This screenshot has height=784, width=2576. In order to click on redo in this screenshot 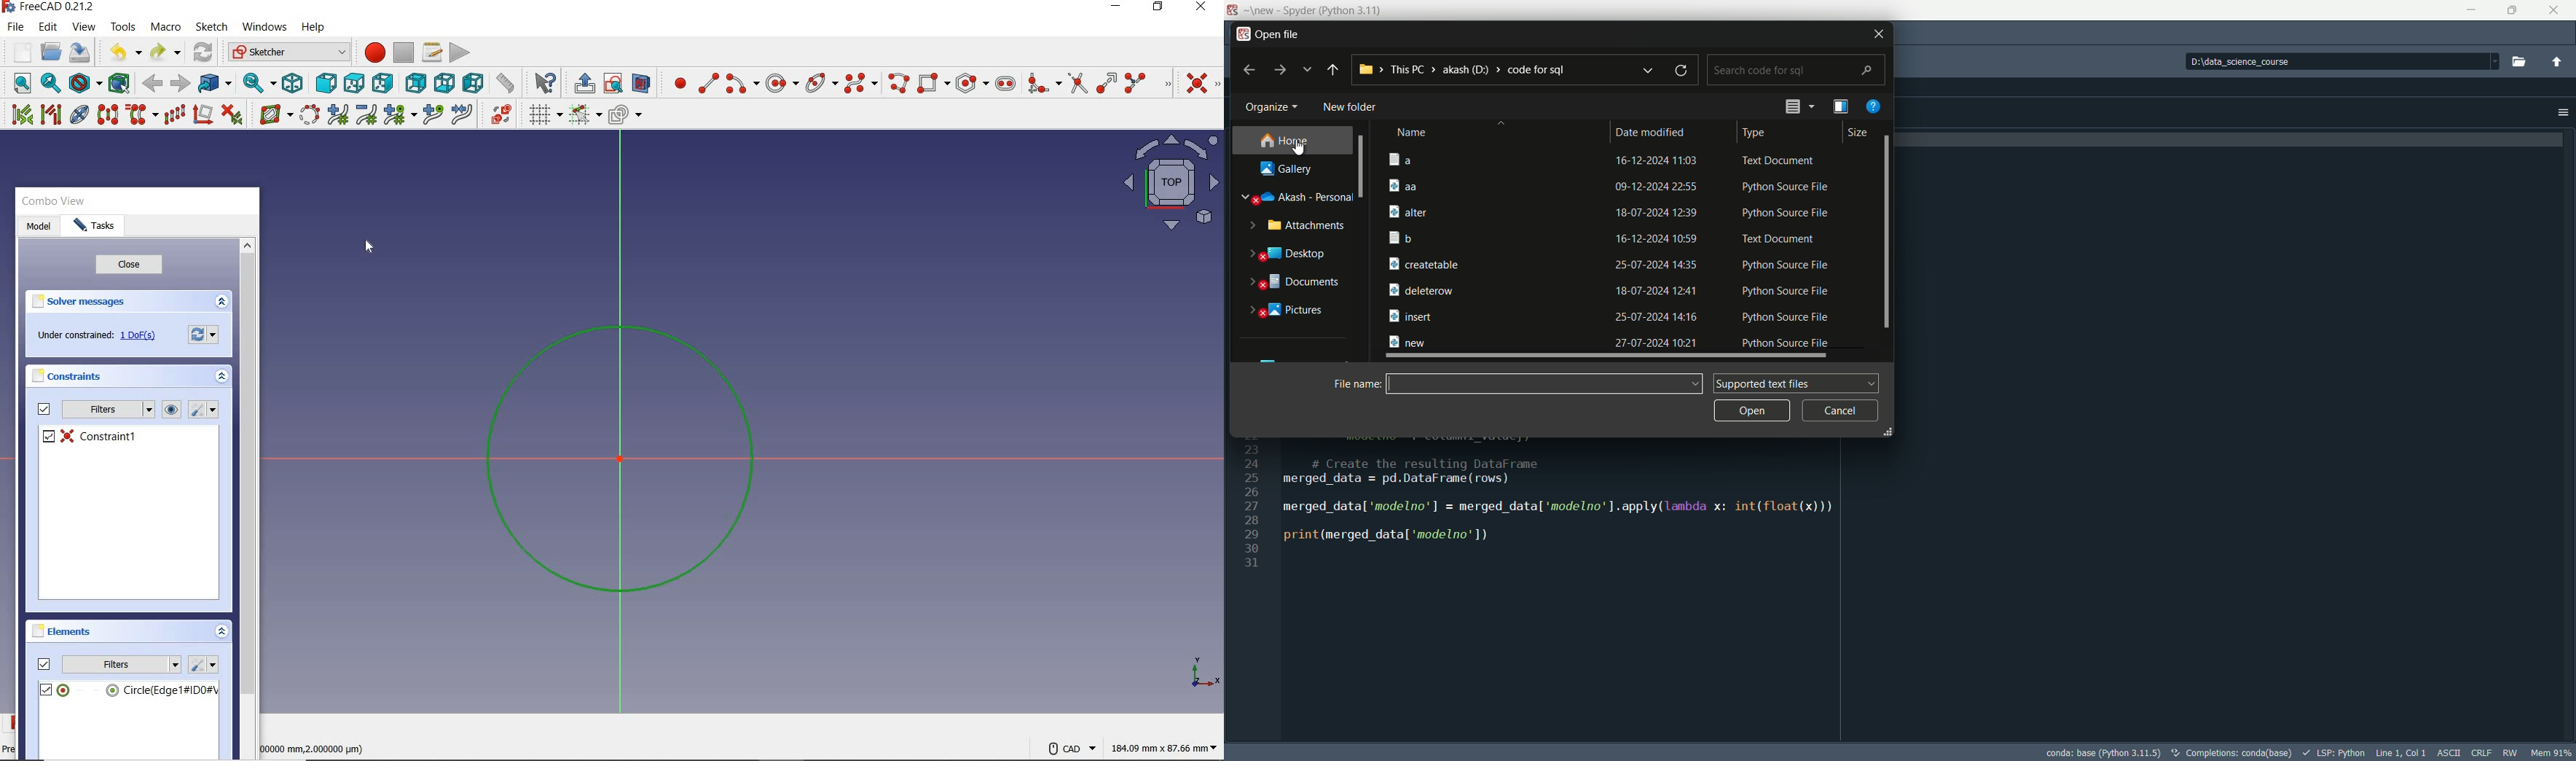, I will do `click(165, 52)`.